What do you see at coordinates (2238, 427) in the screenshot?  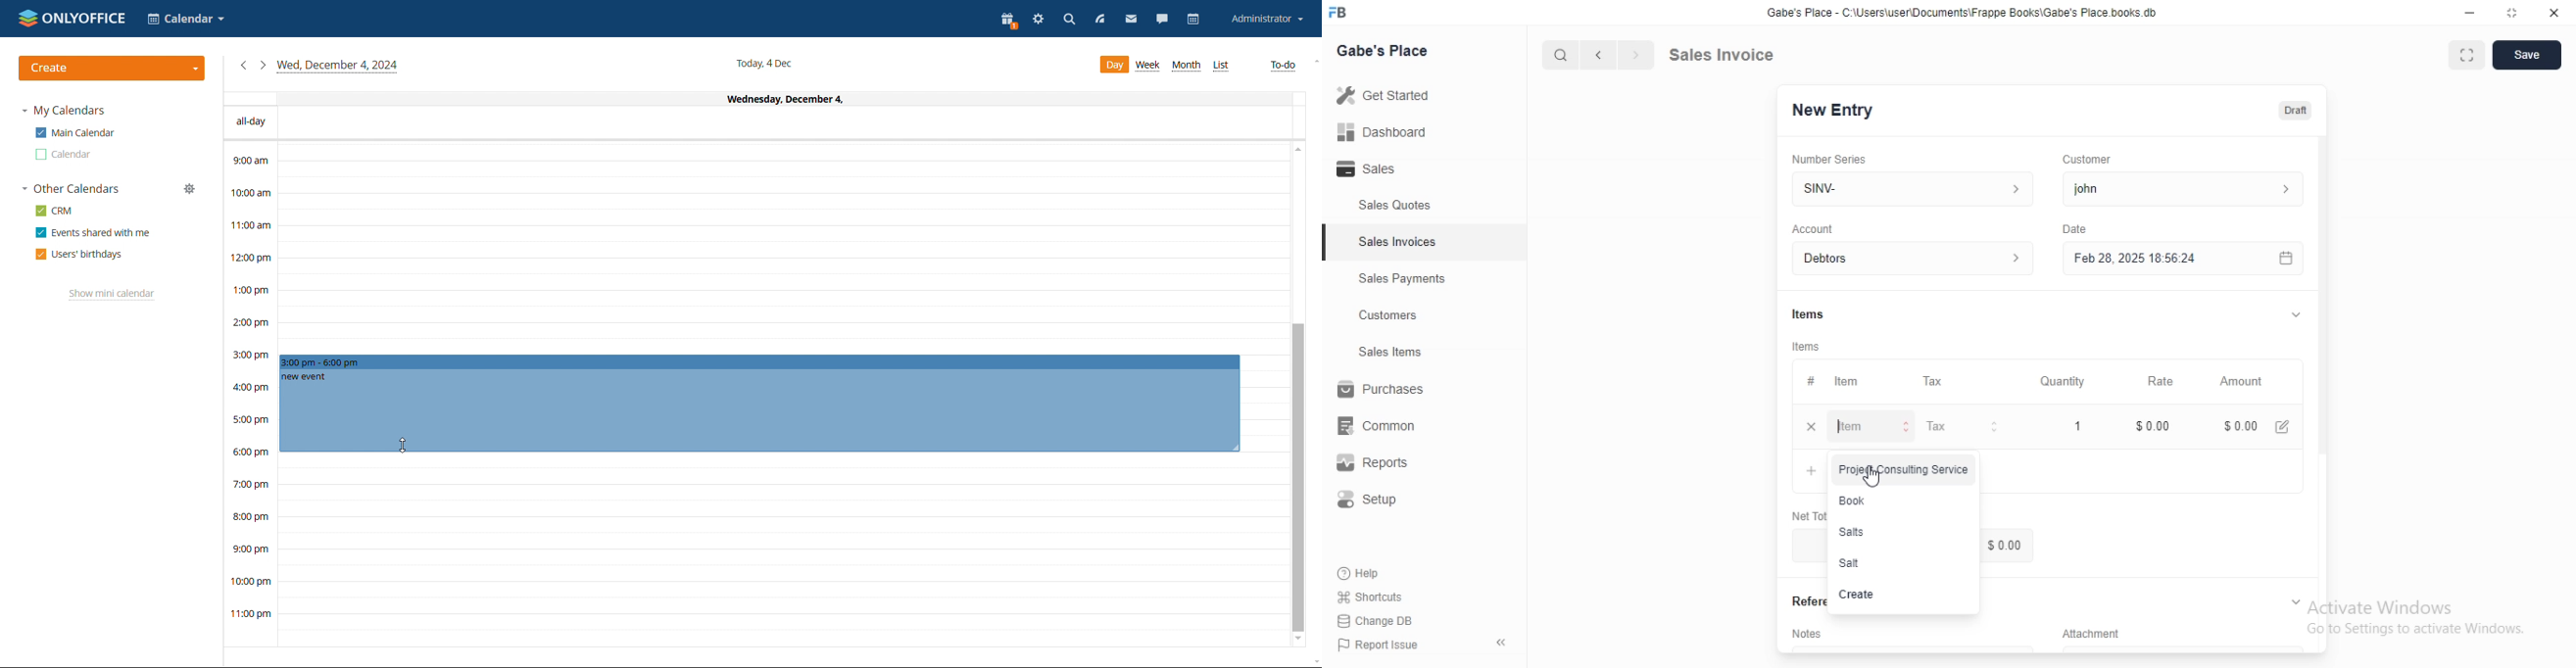 I see `$0.00` at bounding box center [2238, 427].